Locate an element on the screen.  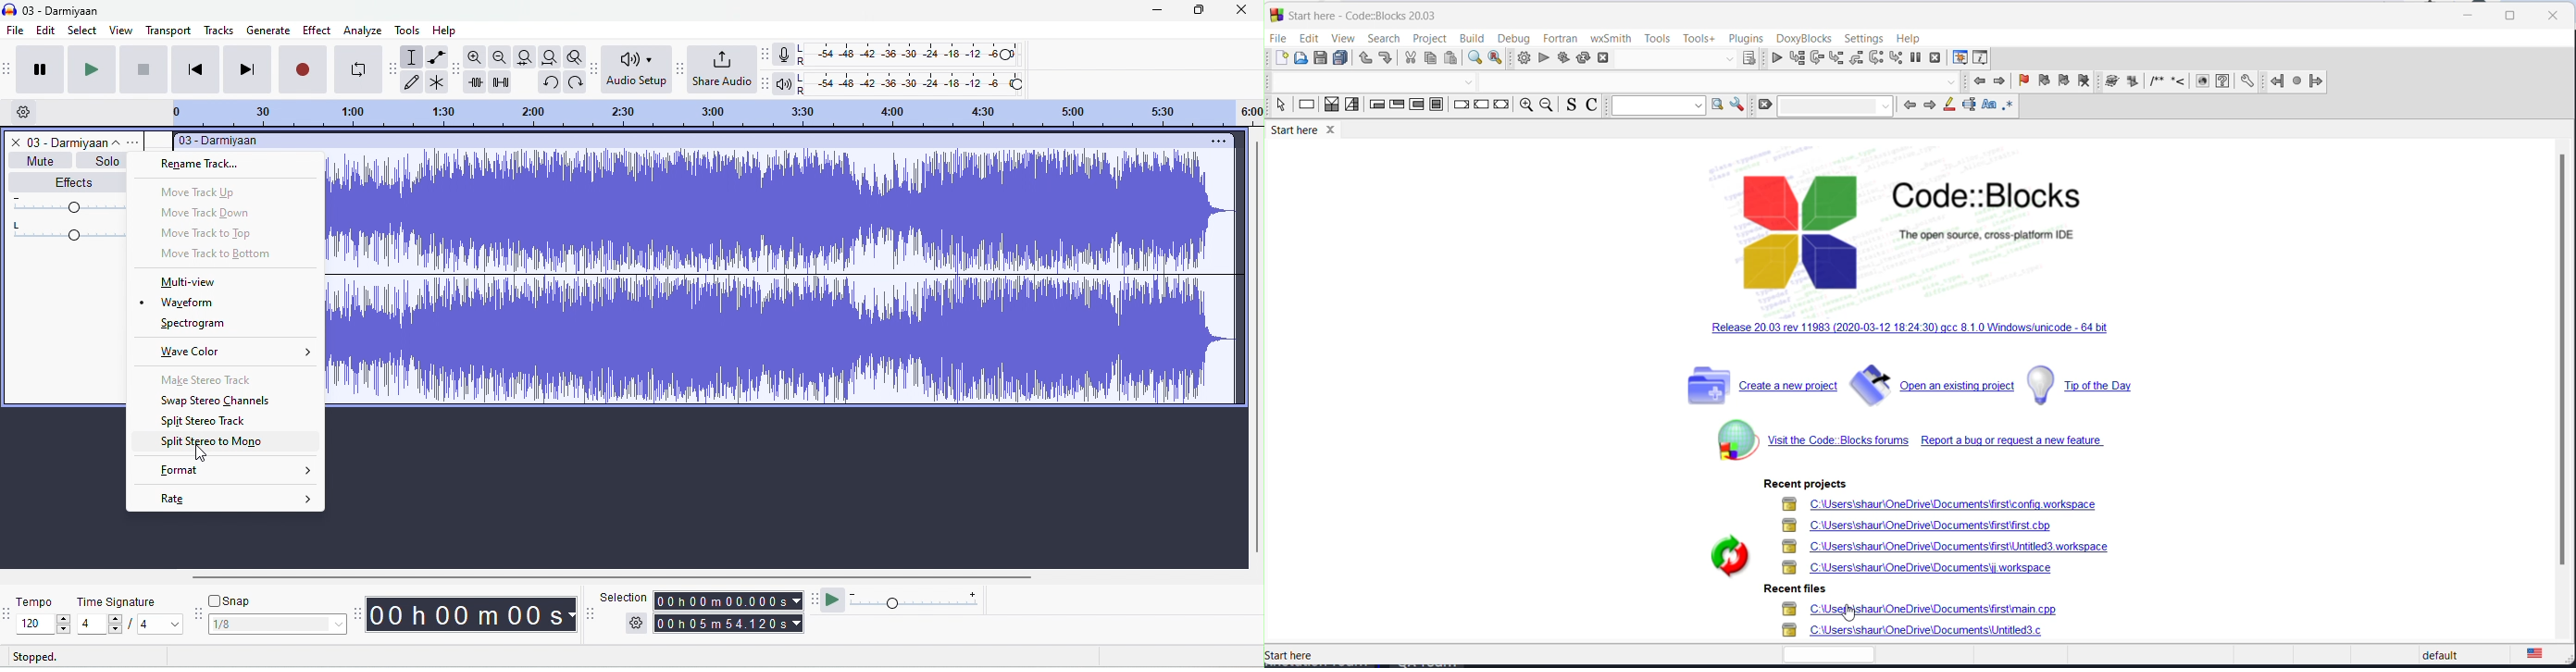
format is located at coordinates (235, 469).